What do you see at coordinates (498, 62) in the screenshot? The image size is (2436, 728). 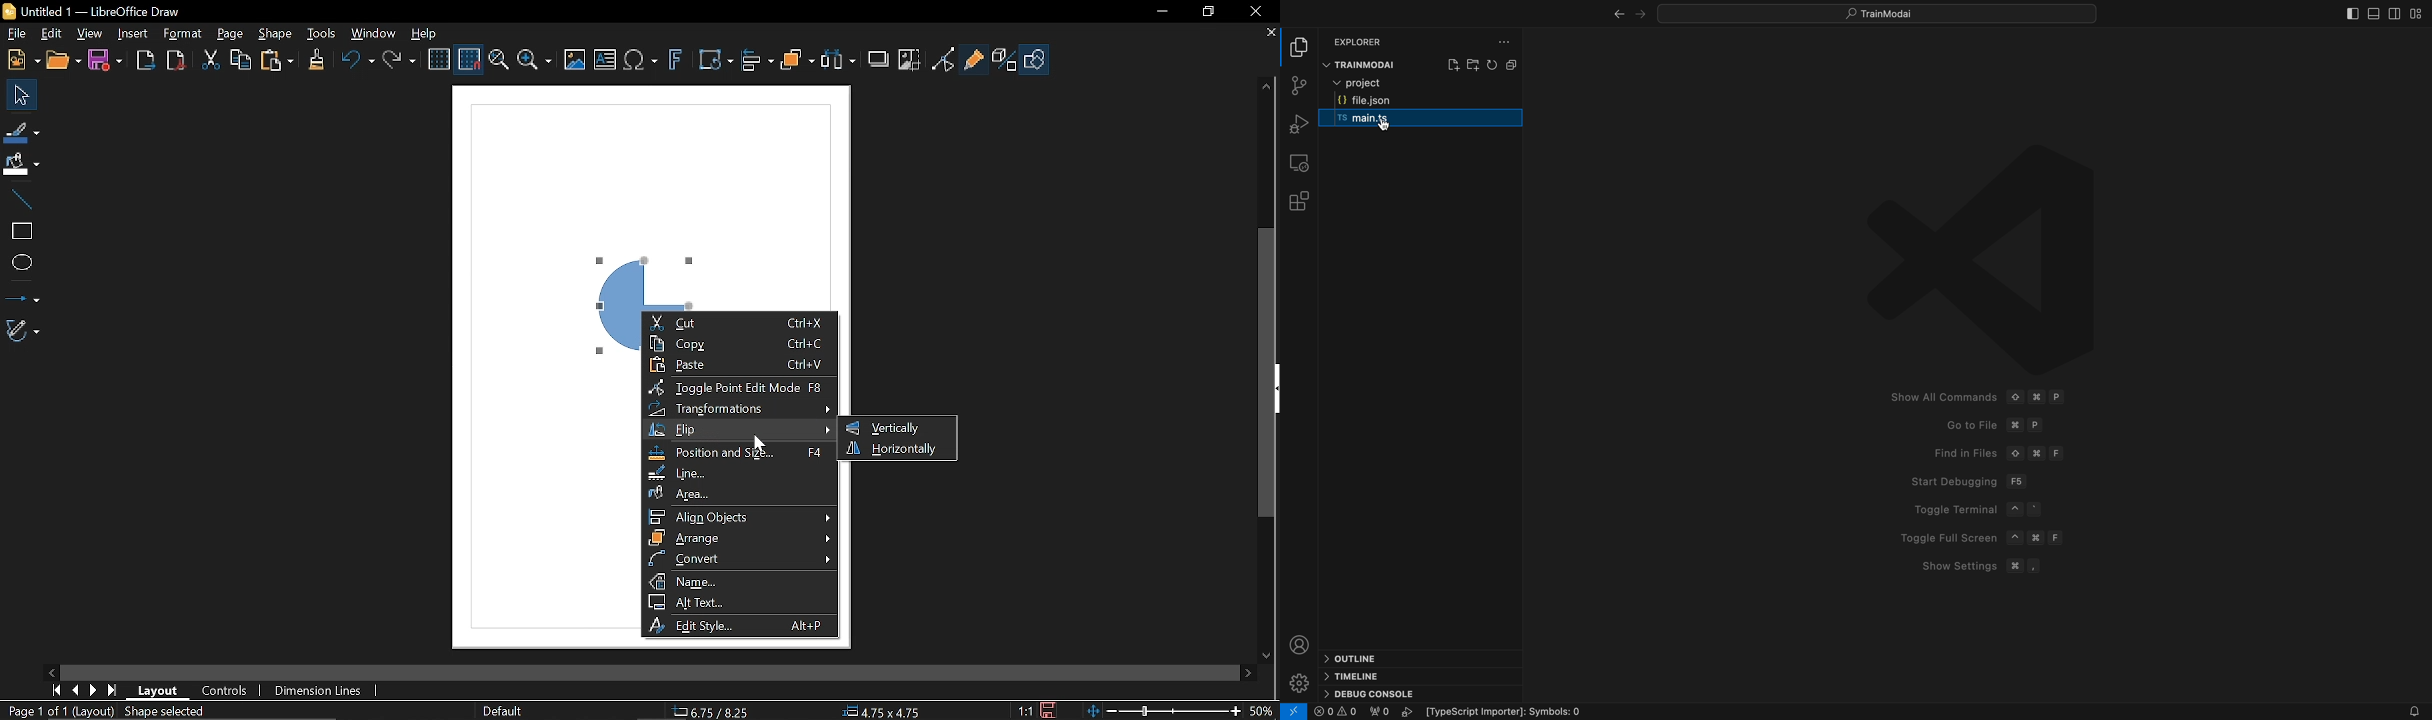 I see `Zoom and pan` at bounding box center [498, 62].